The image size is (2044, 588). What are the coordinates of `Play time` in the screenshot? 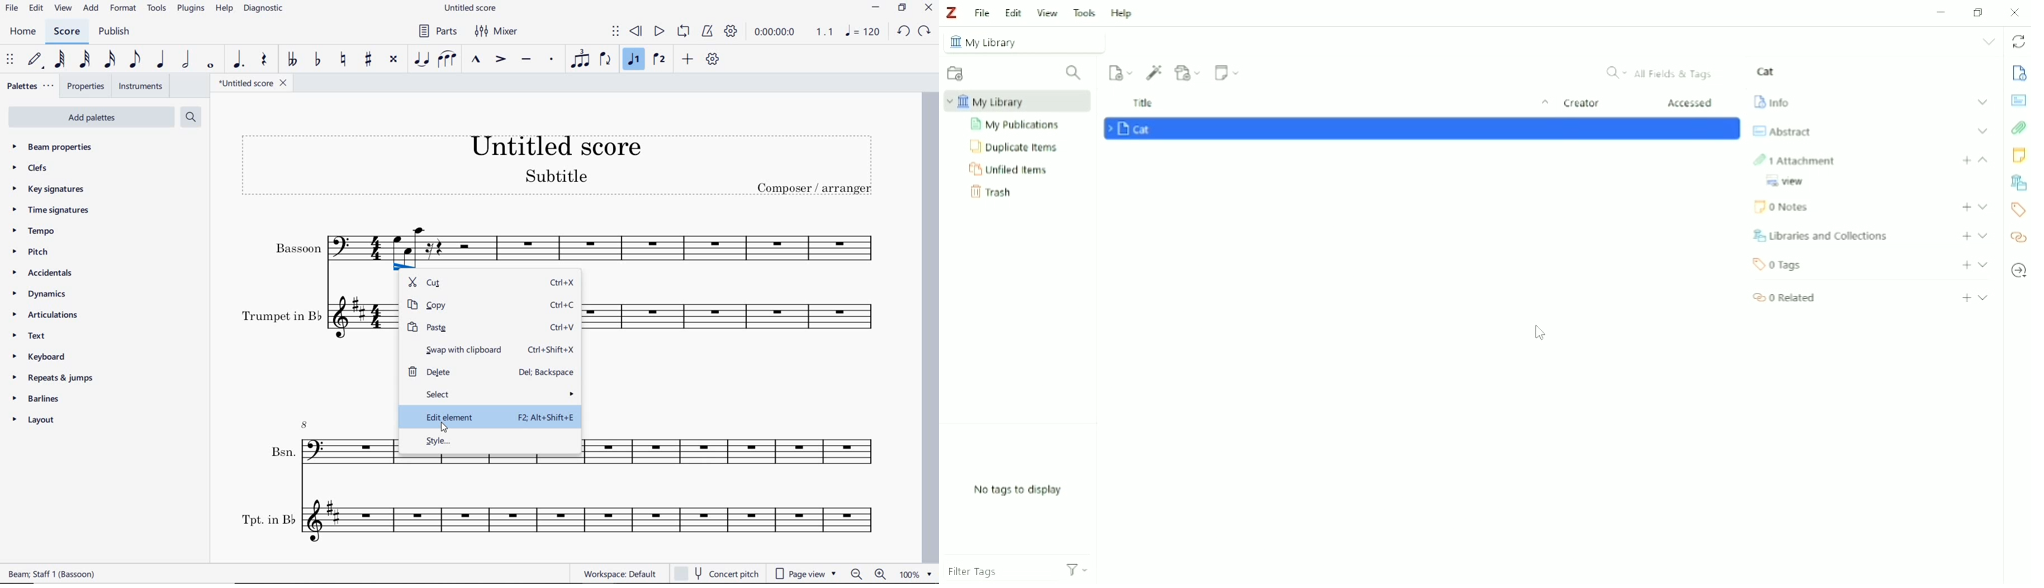 It's located at (794, 31).